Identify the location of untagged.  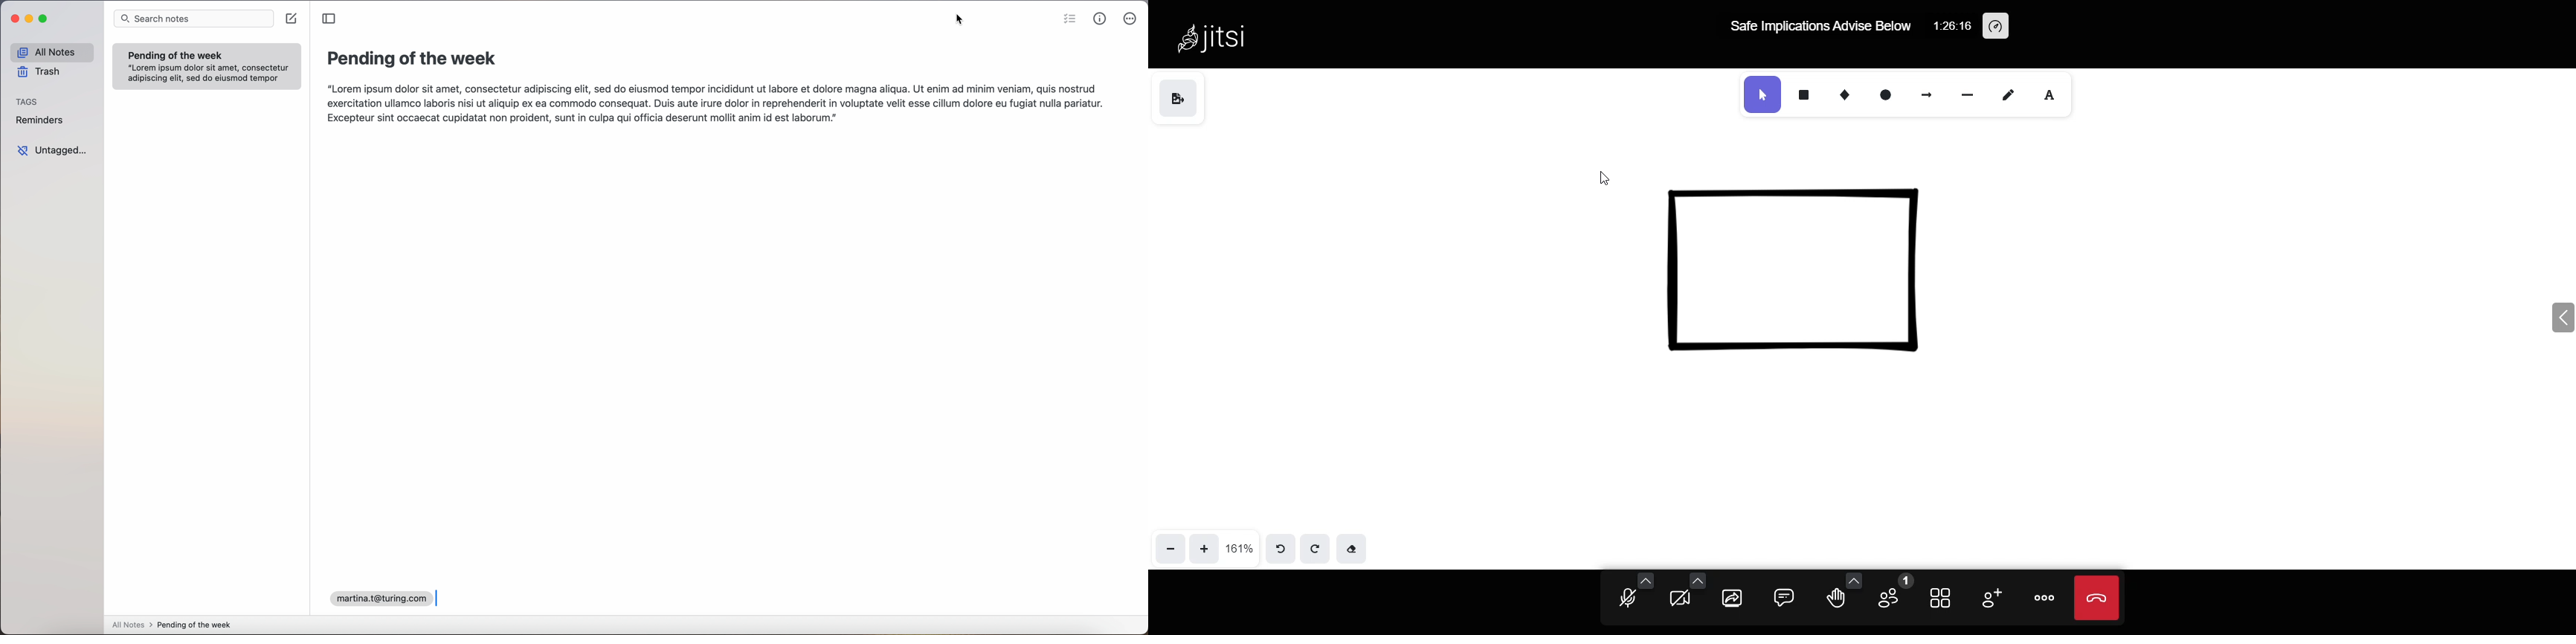
(54, 151).